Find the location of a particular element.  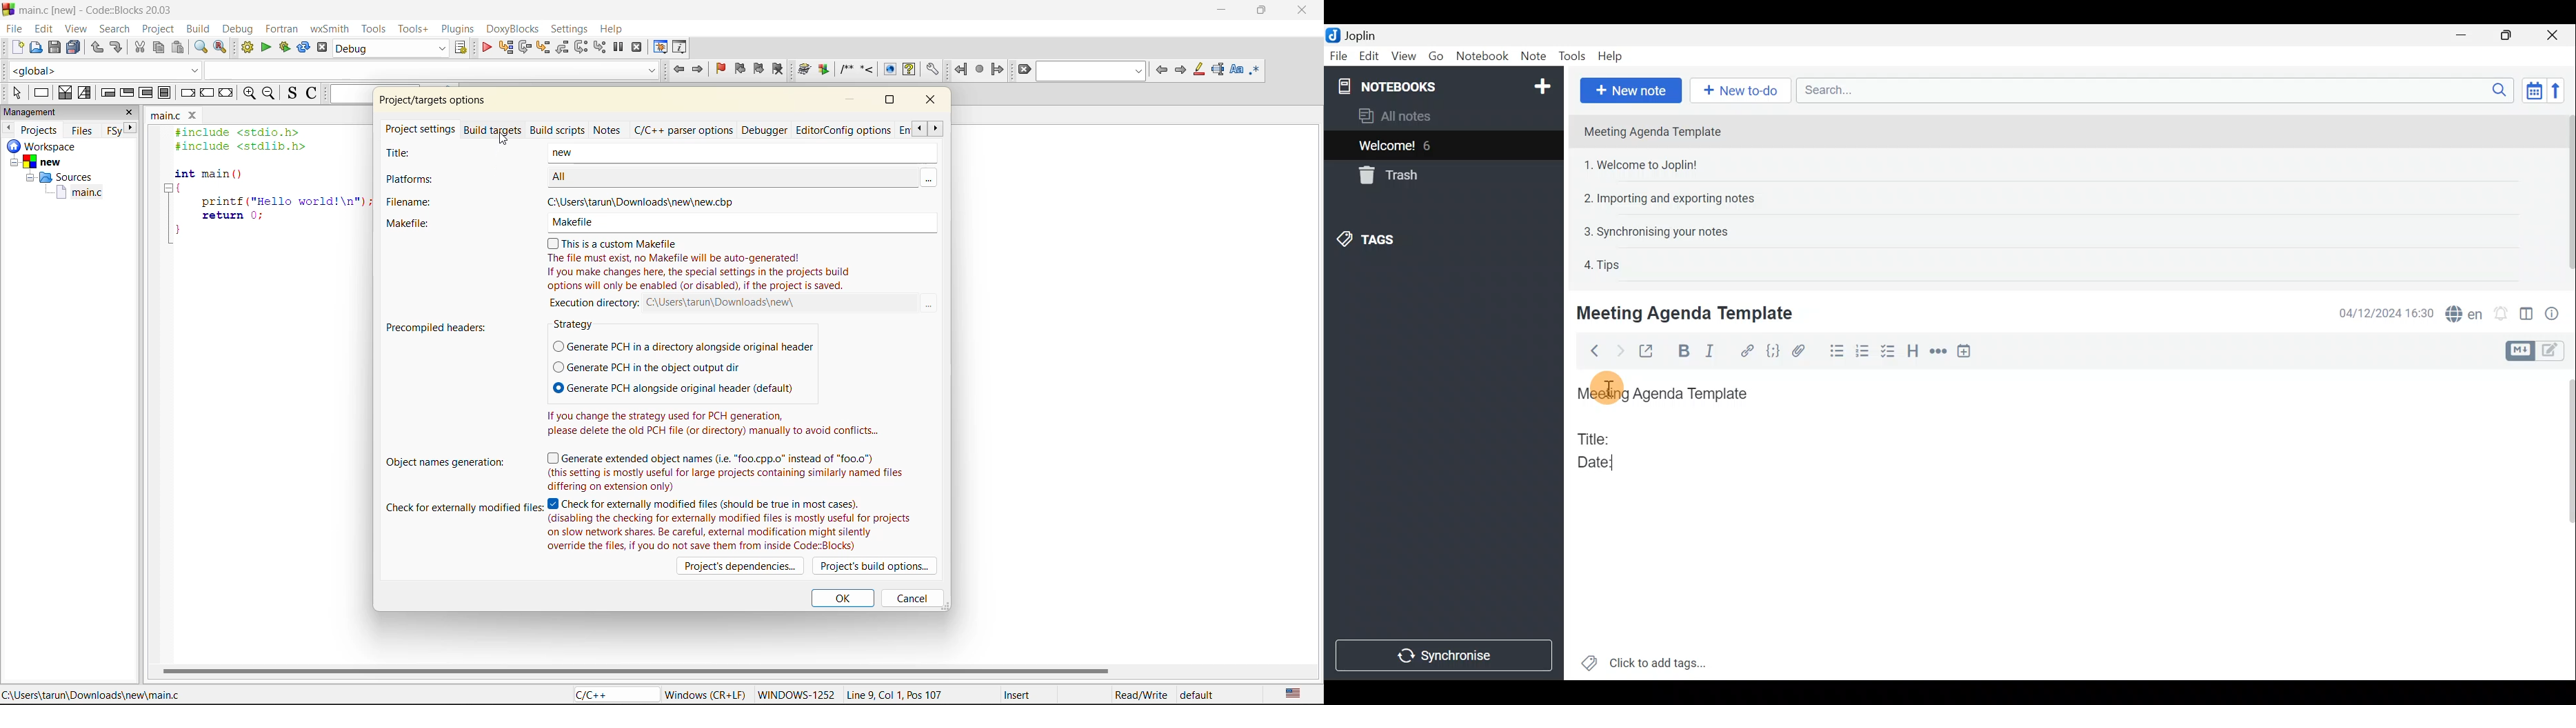

 is located at coordinates (1609, 387).